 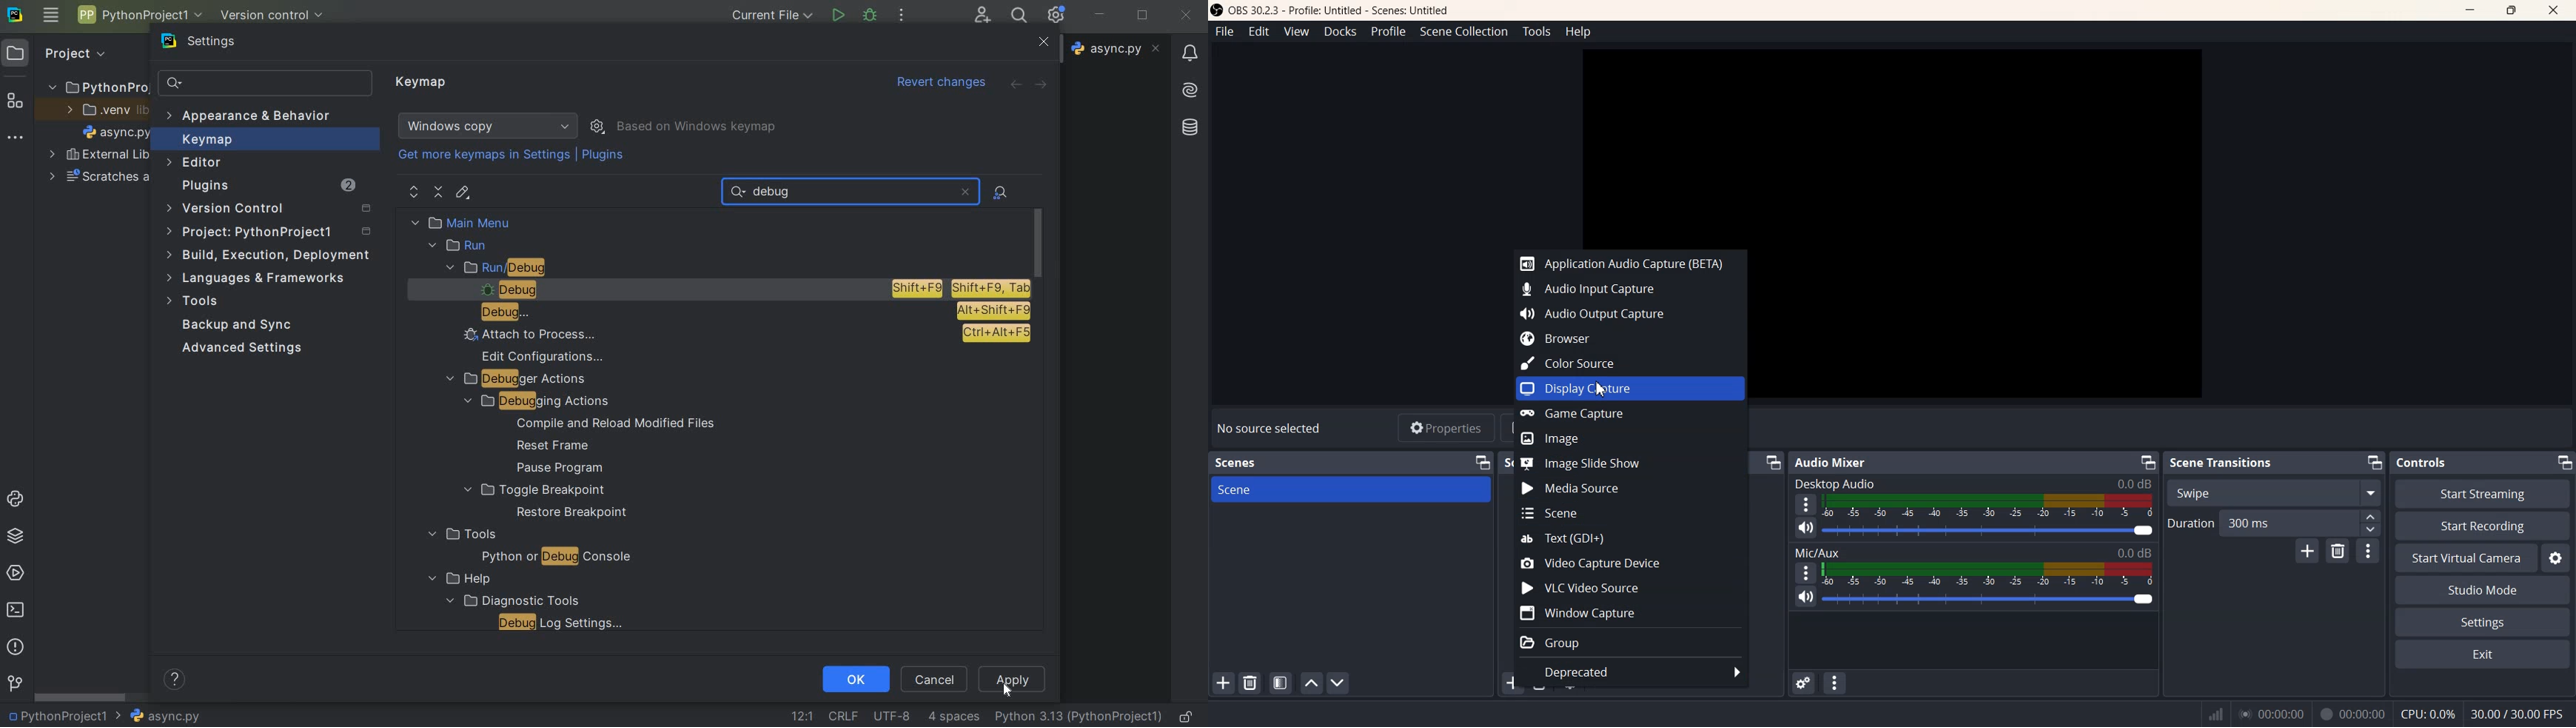 I want to click on Help, so click(x=1578, y=31).